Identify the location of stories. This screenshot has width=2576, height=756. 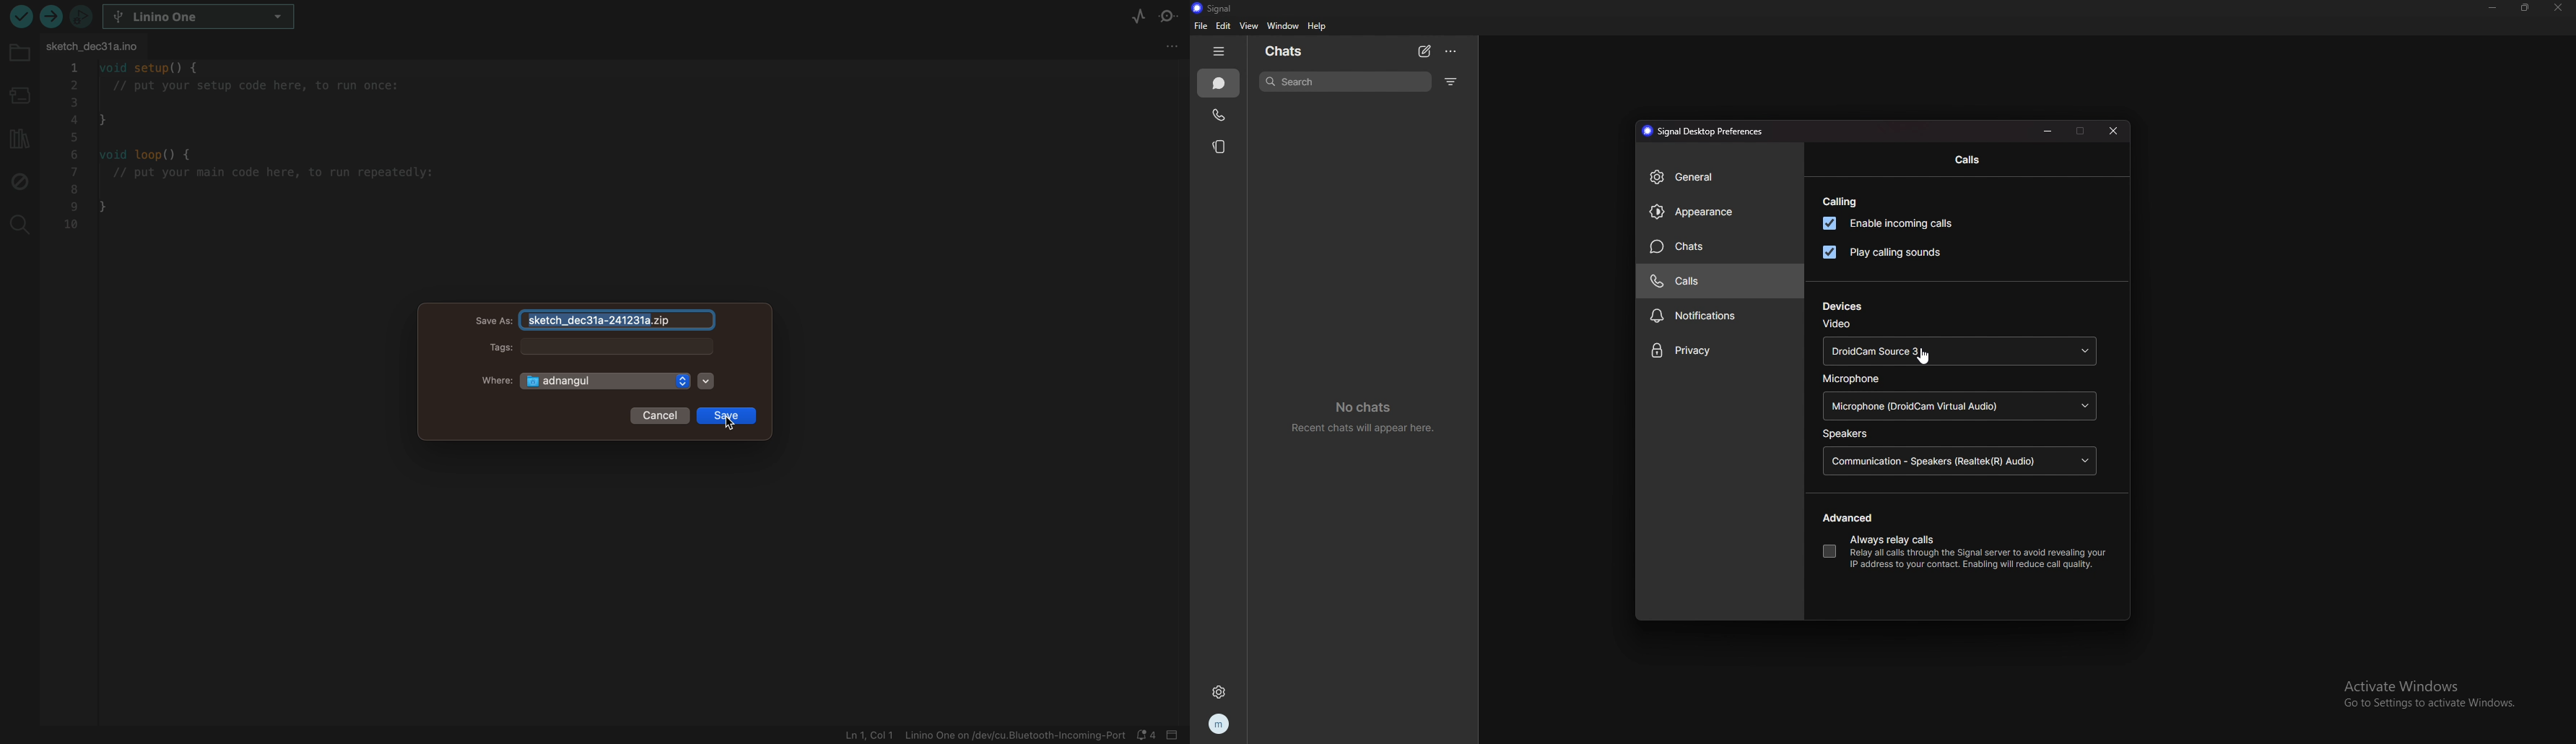
(1219, 146).